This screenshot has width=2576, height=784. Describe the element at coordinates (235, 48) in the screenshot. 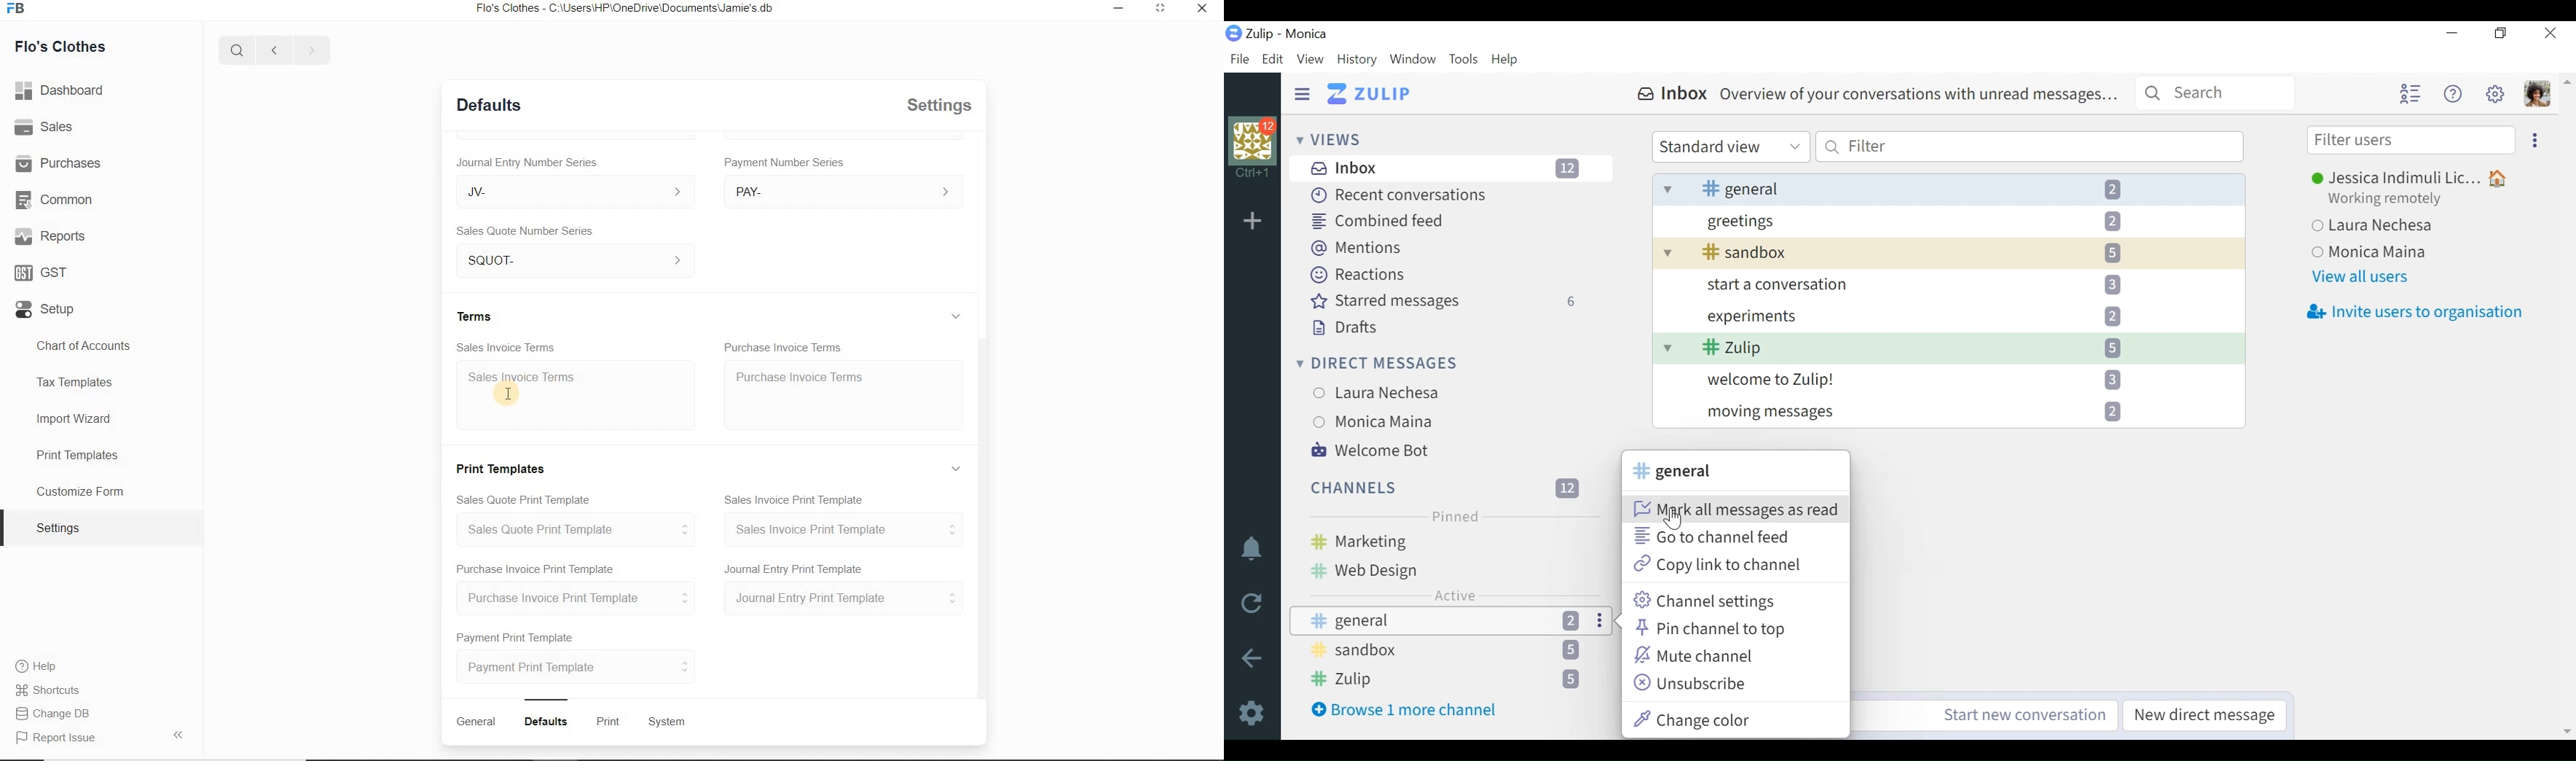

I see `Search` at that location.